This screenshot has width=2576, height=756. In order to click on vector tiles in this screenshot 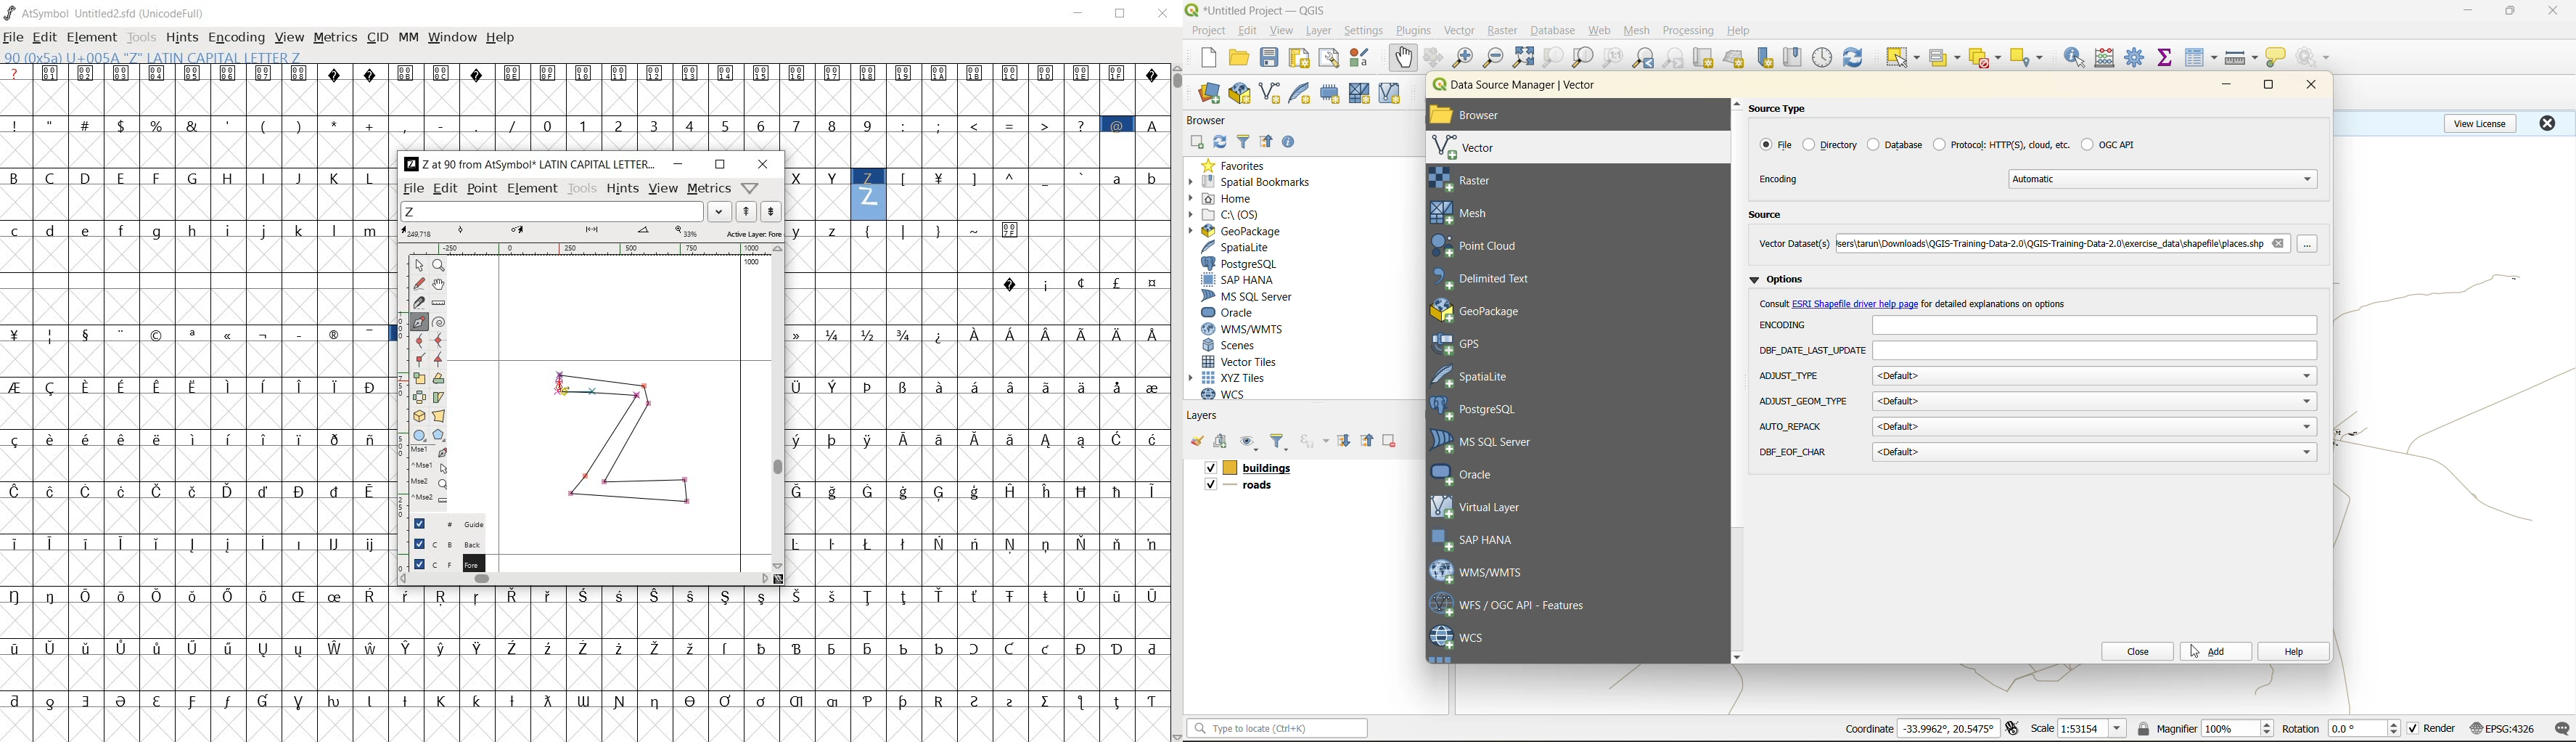, I will do `click(1243, 360)`.